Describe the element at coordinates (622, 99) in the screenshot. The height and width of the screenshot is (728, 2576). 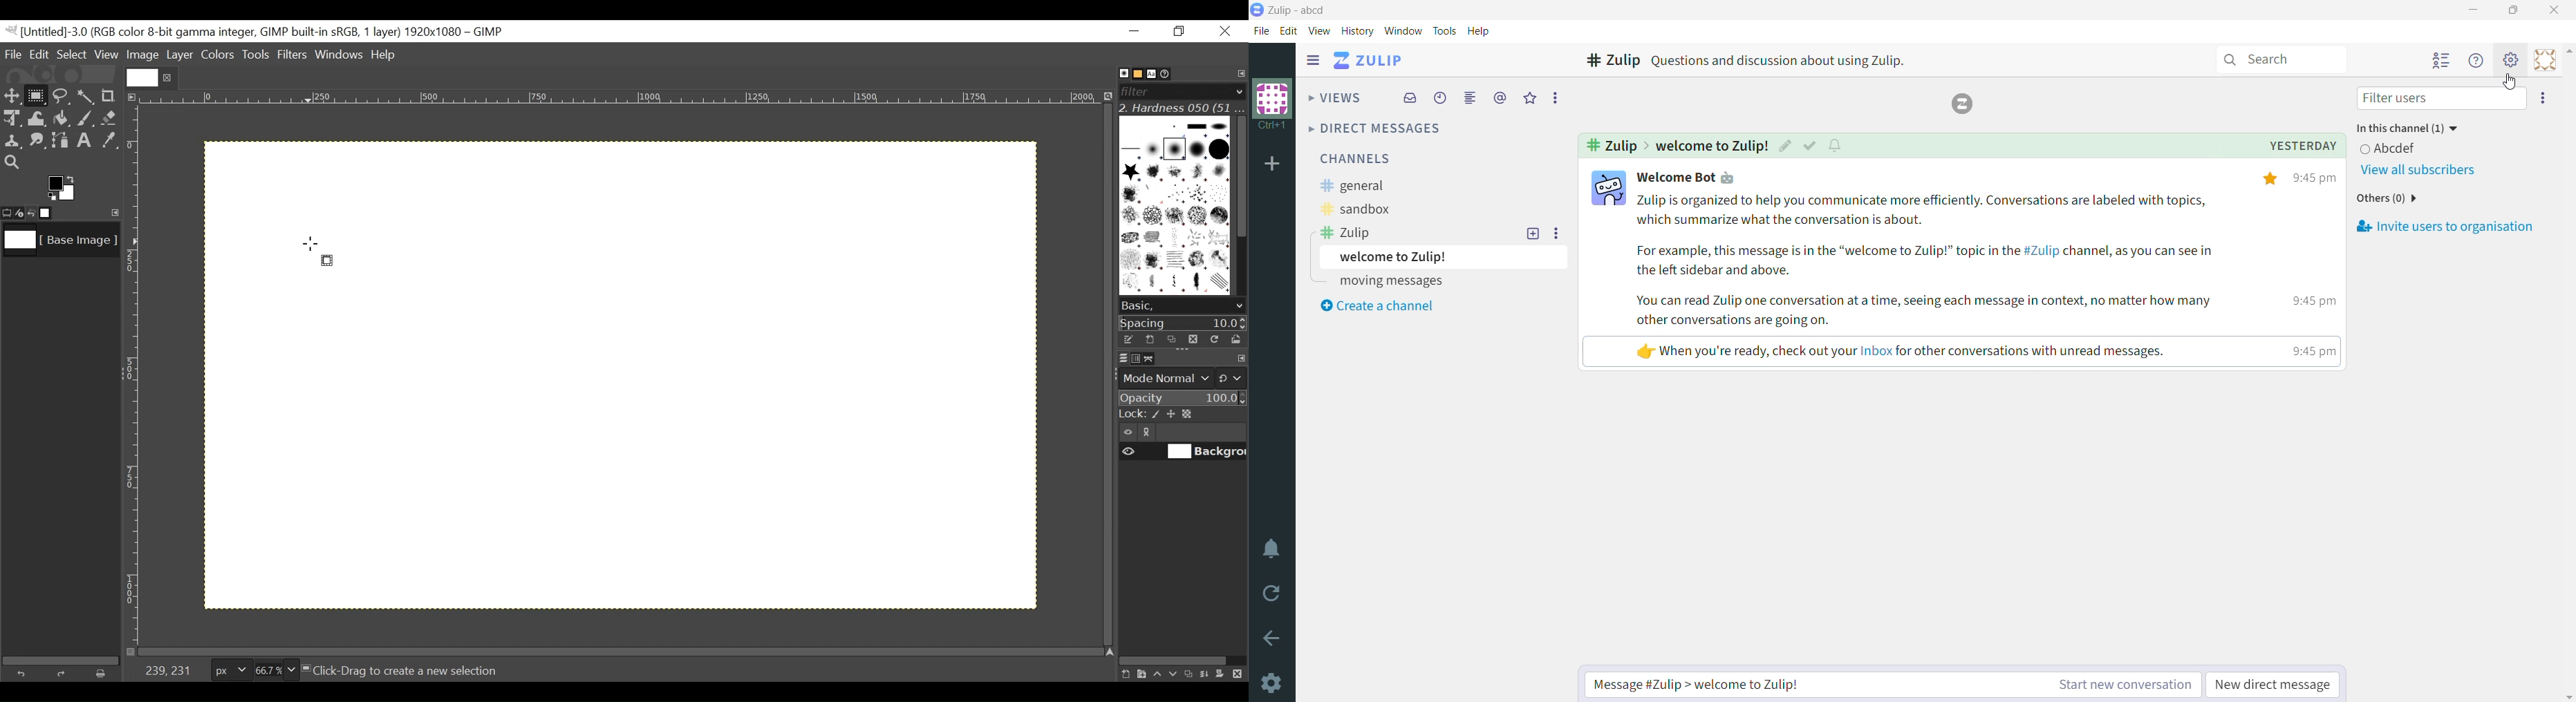
I see `Horizontal ruler` at that location.